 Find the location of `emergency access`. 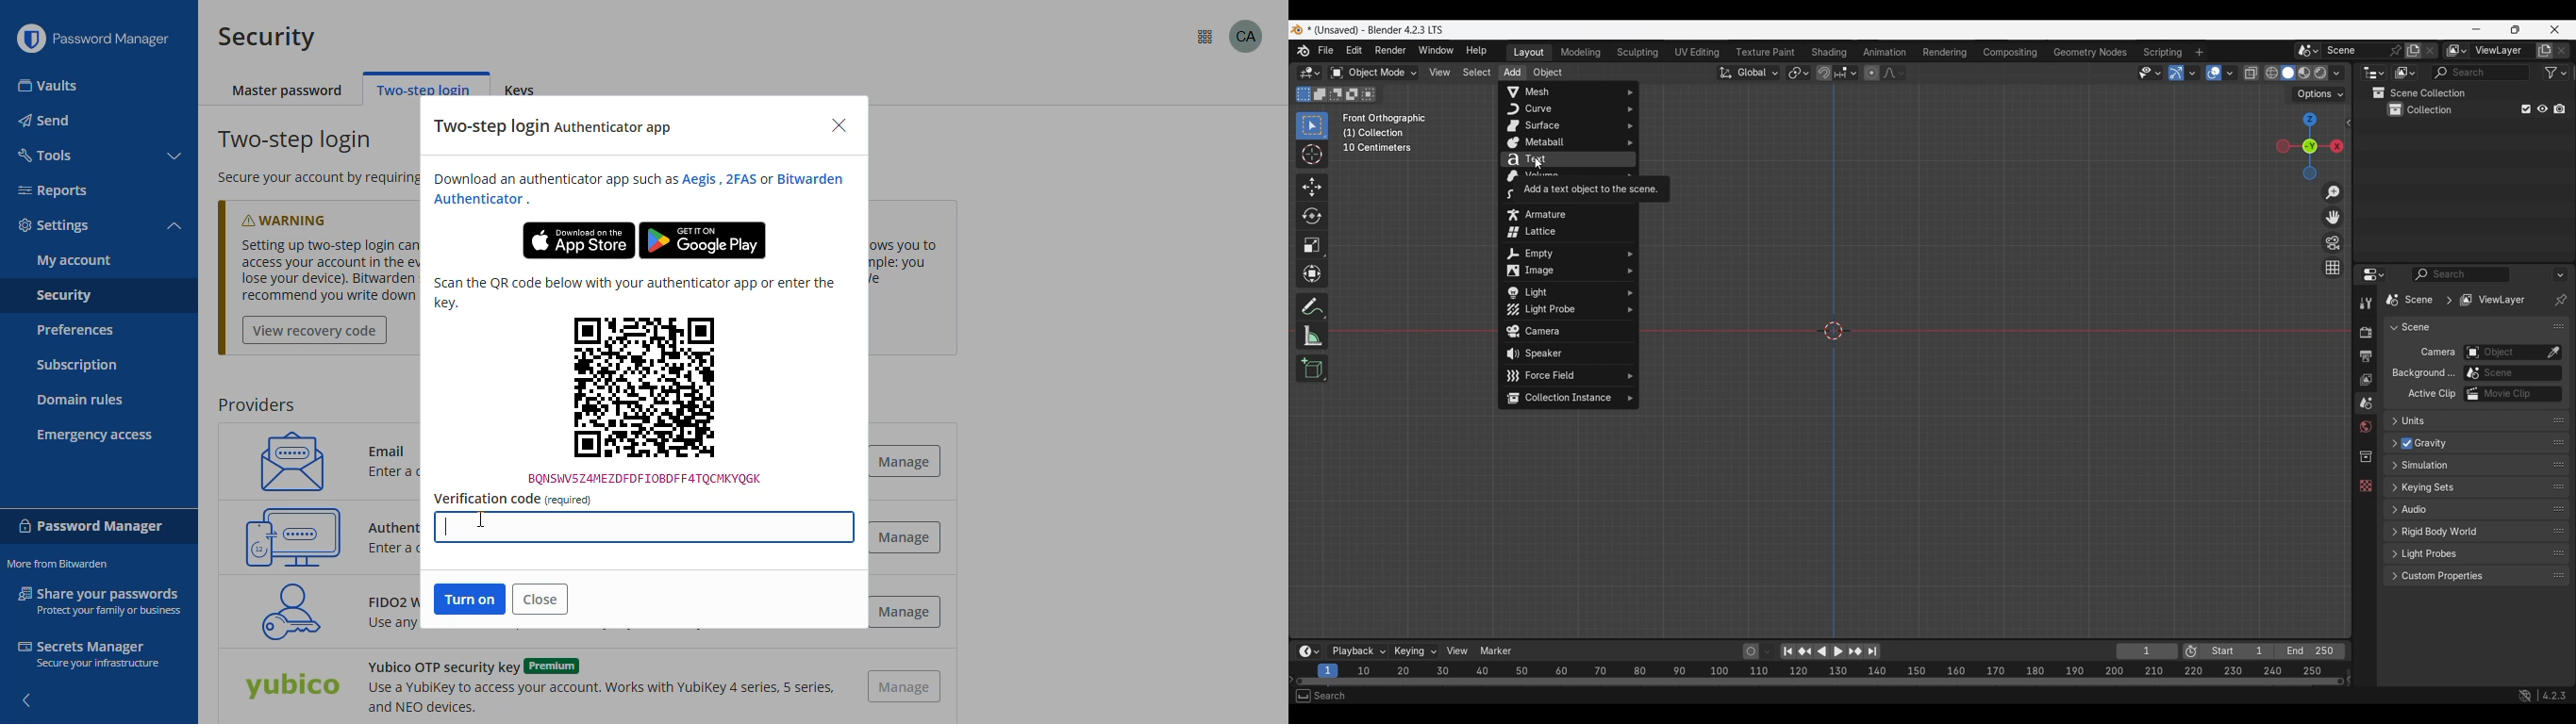

emergency access is located at coordinates (95, 436).